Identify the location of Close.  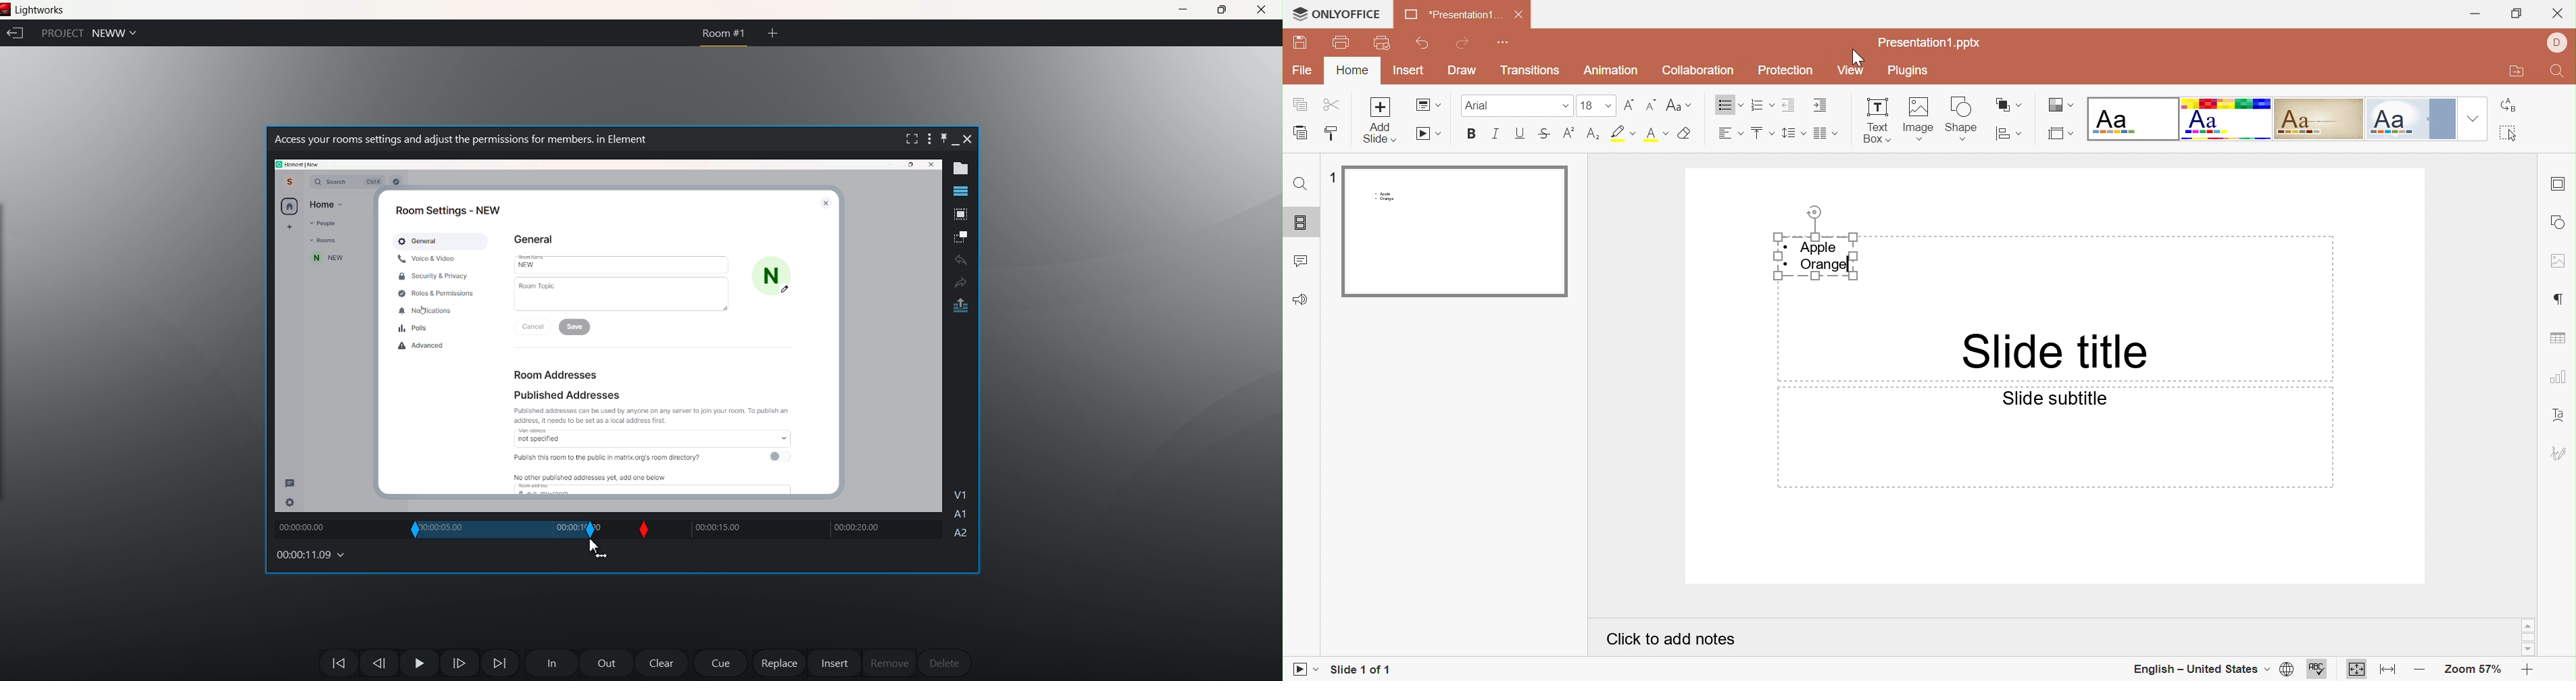
(2558, 12).